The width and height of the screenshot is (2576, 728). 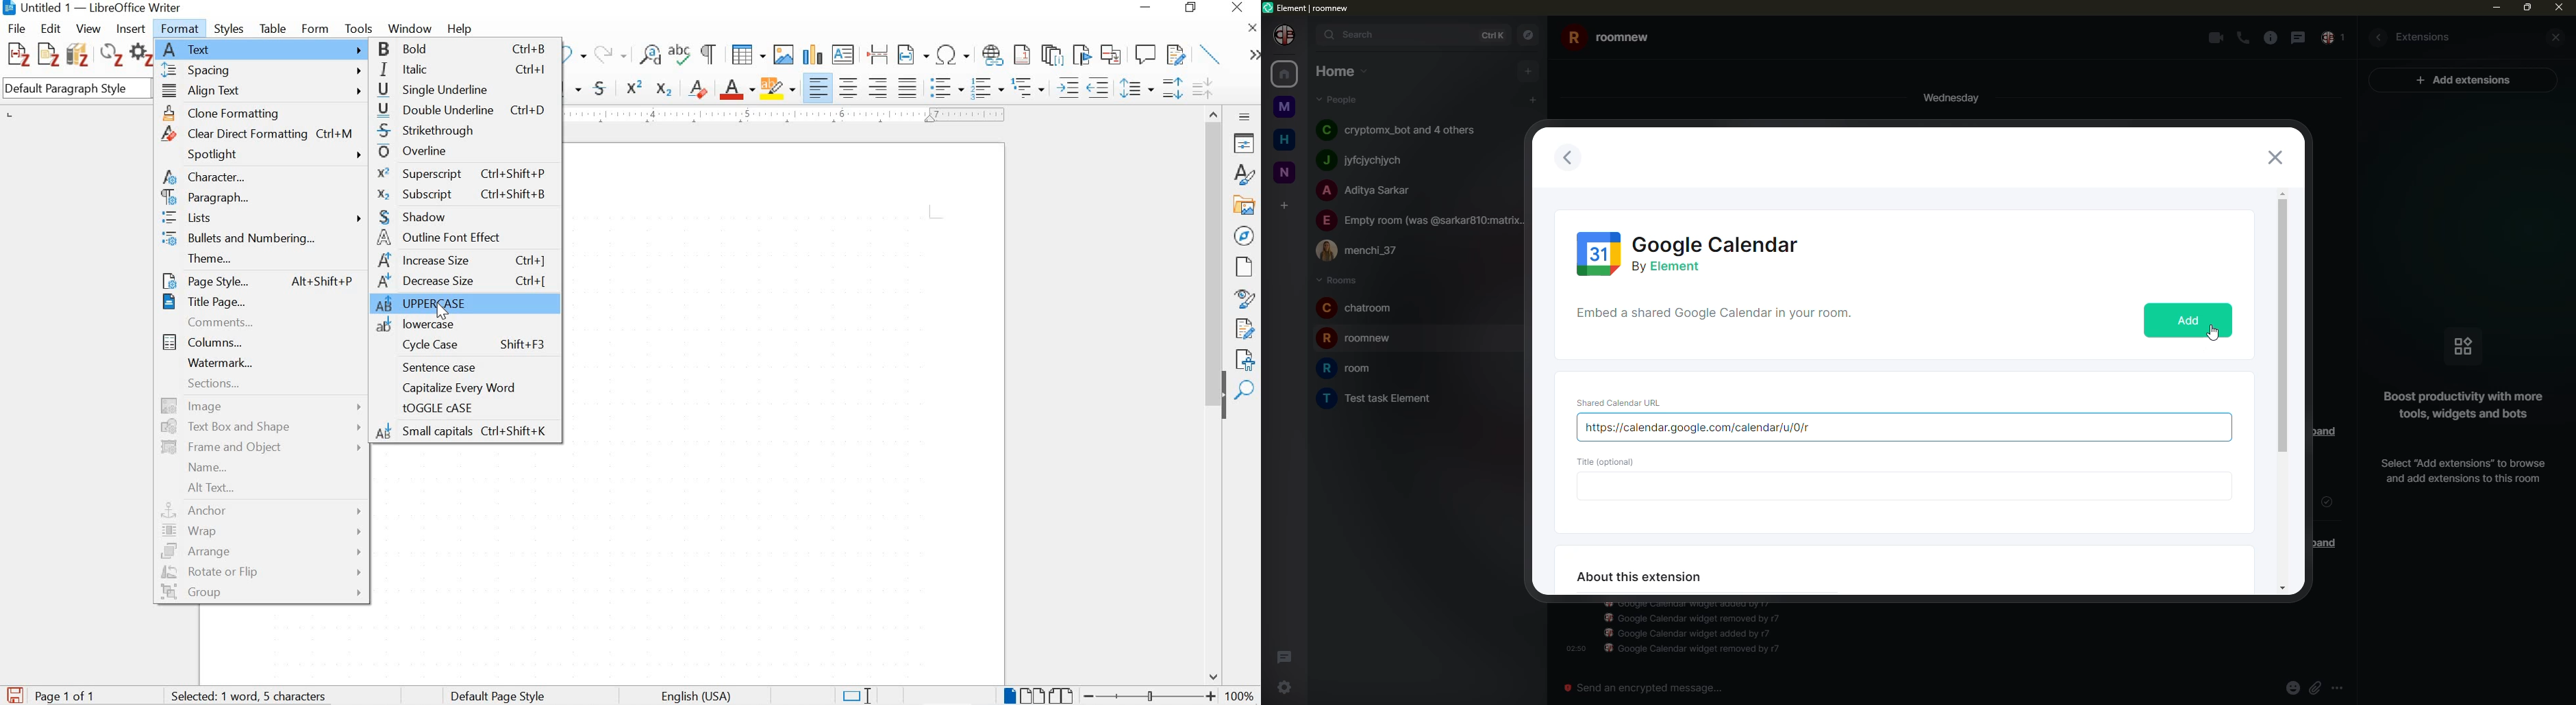 I want to click on text box and shape, so click(x=263, y=427).